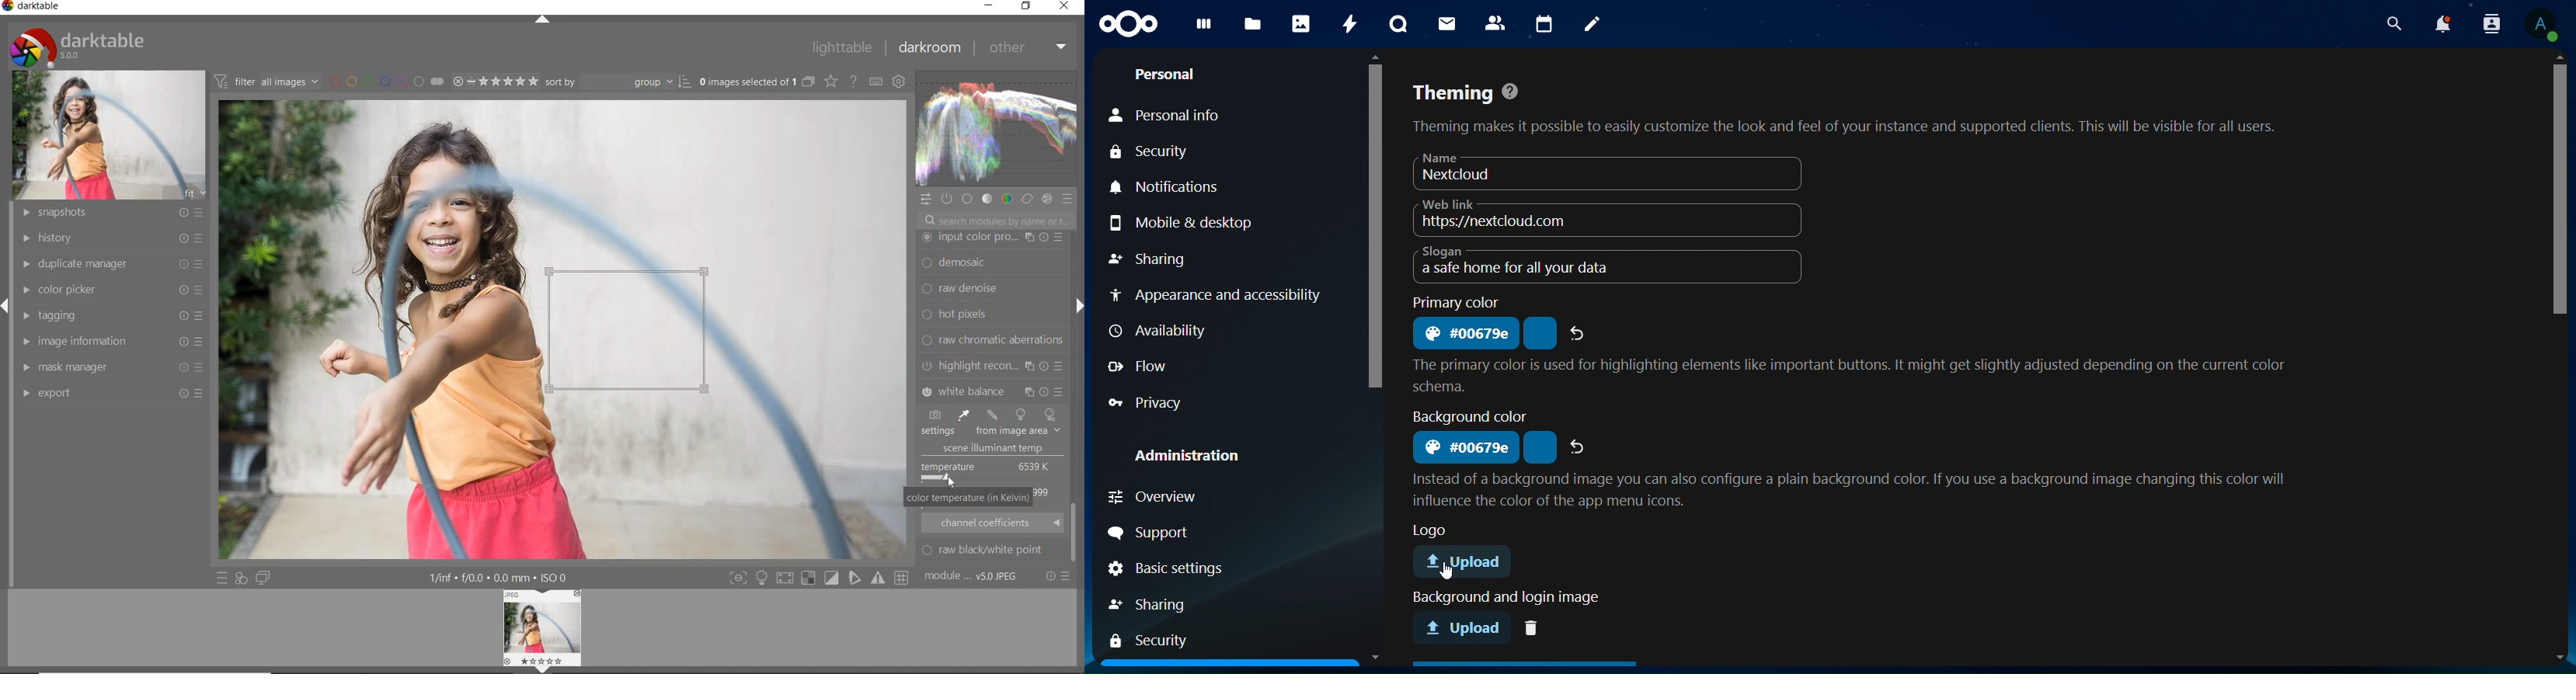 This screenshot has width=2576, height=700. Describe the element at coordinates (1855, 488) in the screenshot. I see `text` at that location.